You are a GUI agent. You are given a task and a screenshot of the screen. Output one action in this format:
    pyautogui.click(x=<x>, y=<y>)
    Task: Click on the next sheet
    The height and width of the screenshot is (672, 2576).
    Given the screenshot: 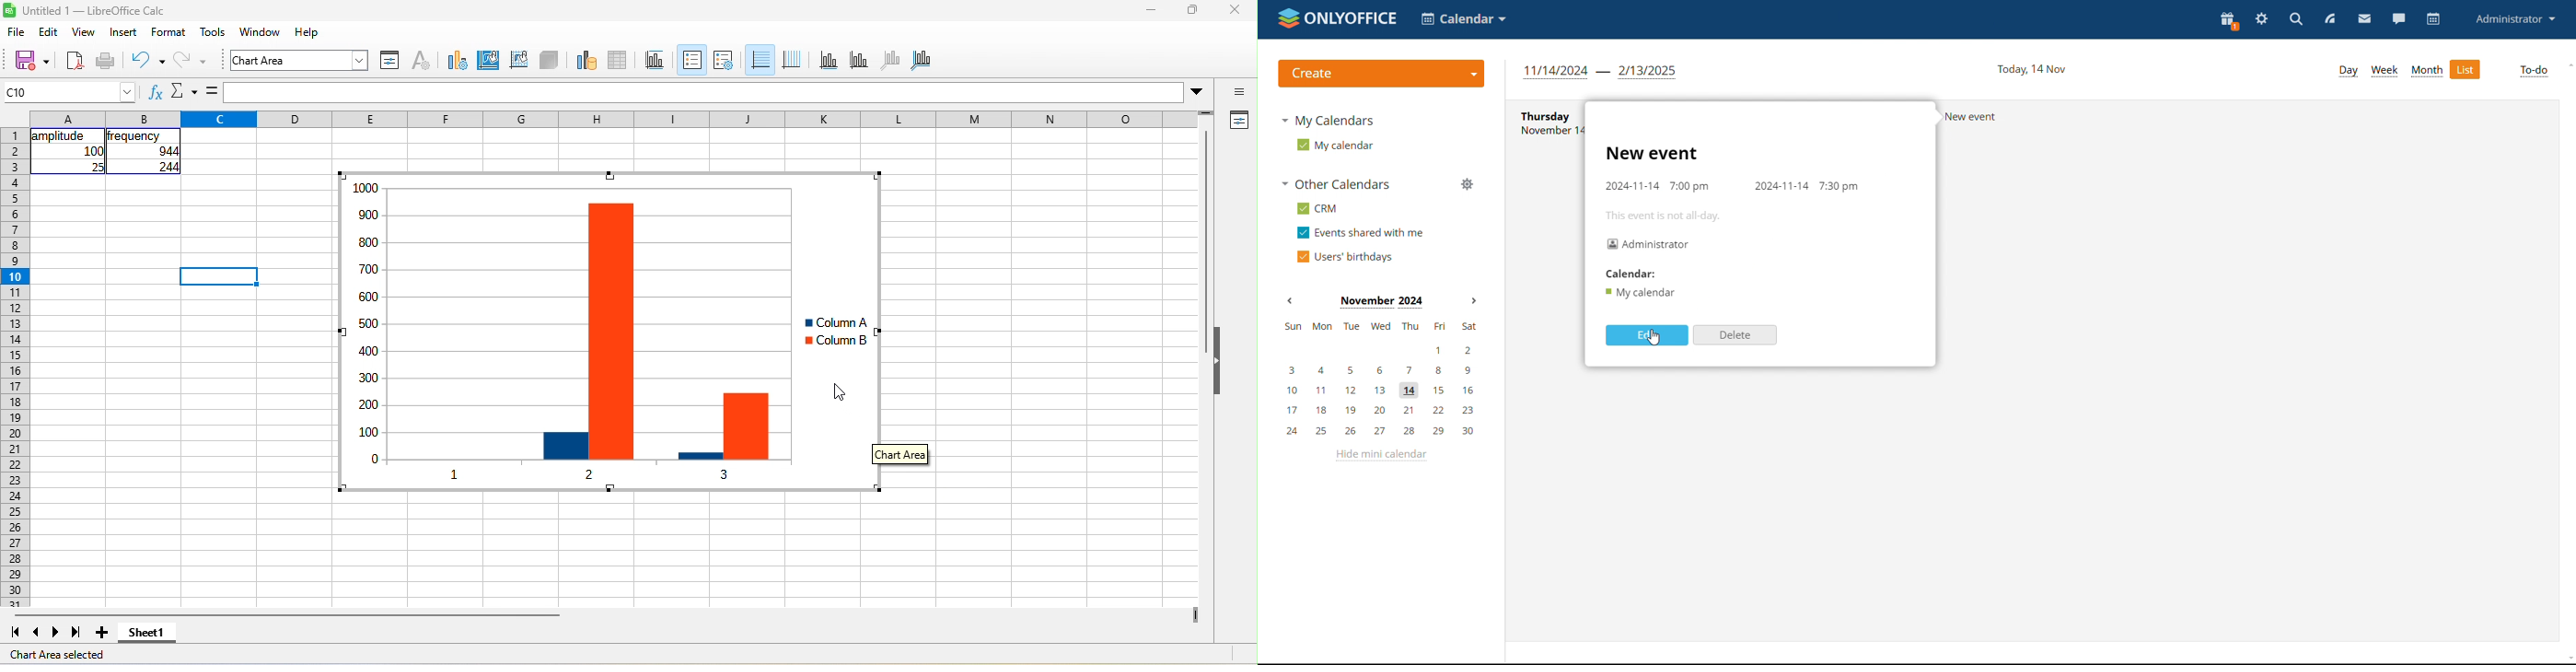 What is the action you would take?
    pyautogui.click(x=55, y=633)
    